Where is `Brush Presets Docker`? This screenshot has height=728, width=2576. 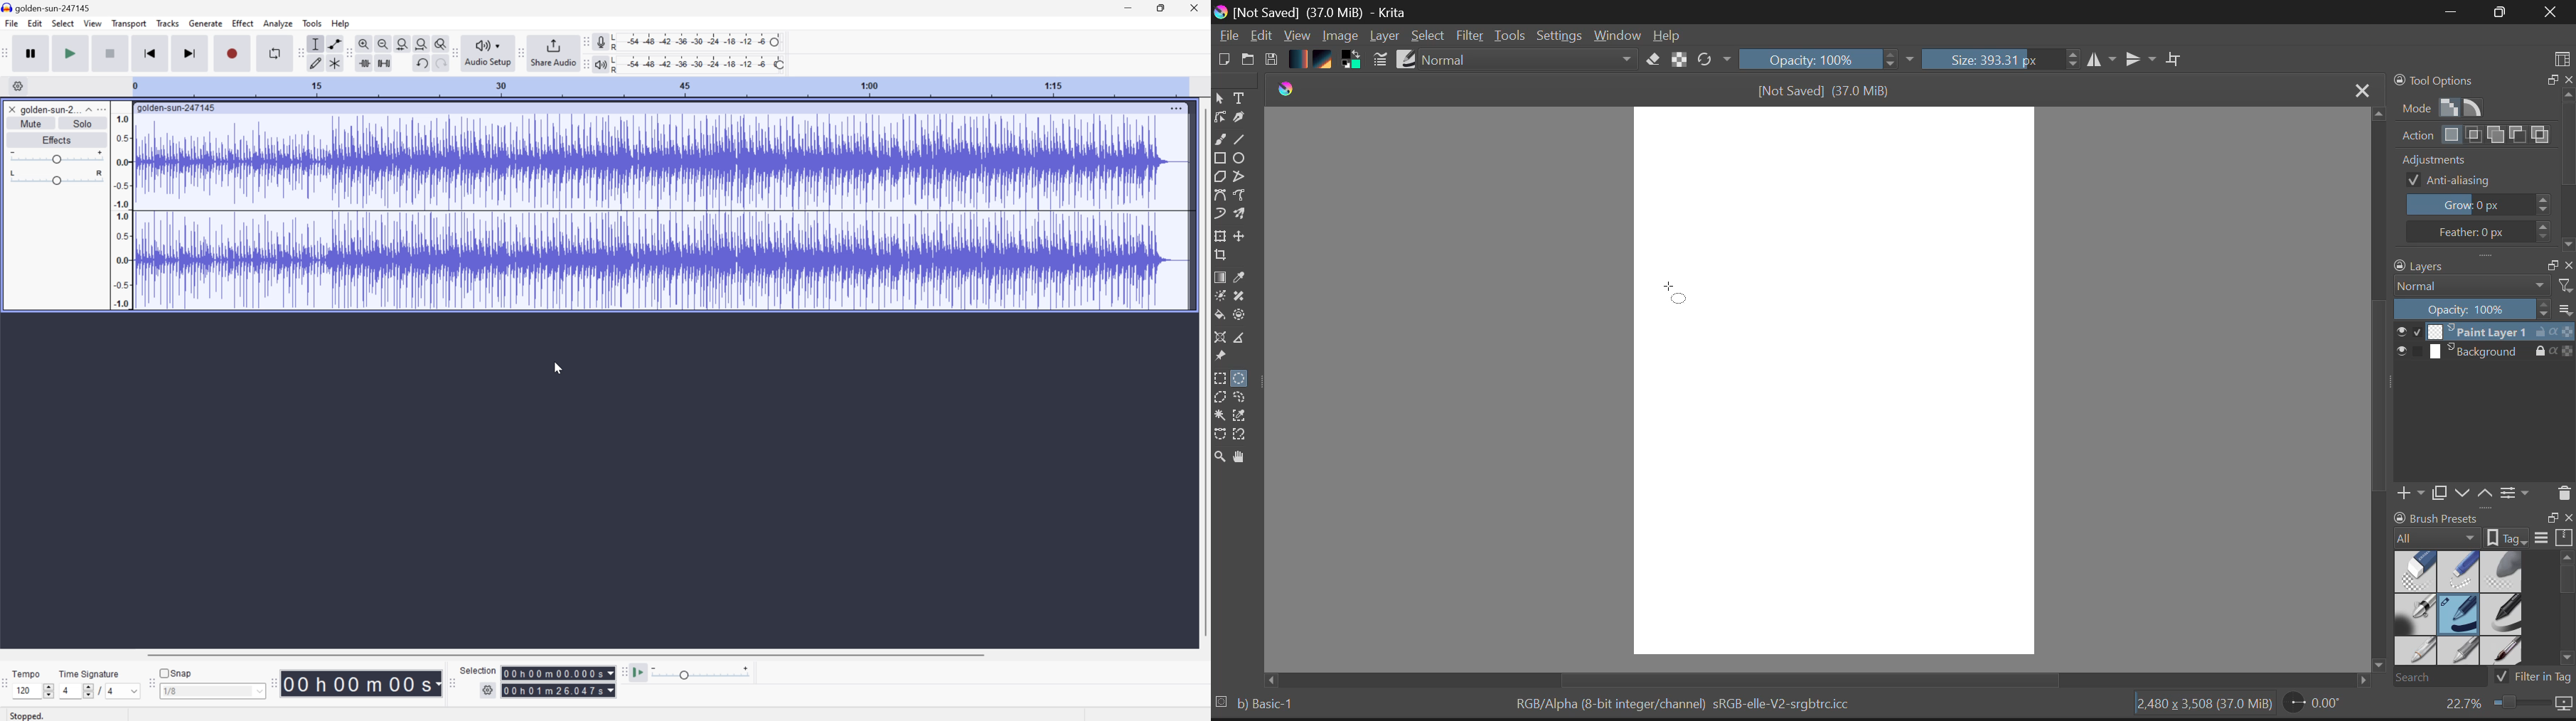
Brush Presets Docker is located at coordinates (2481, 597).